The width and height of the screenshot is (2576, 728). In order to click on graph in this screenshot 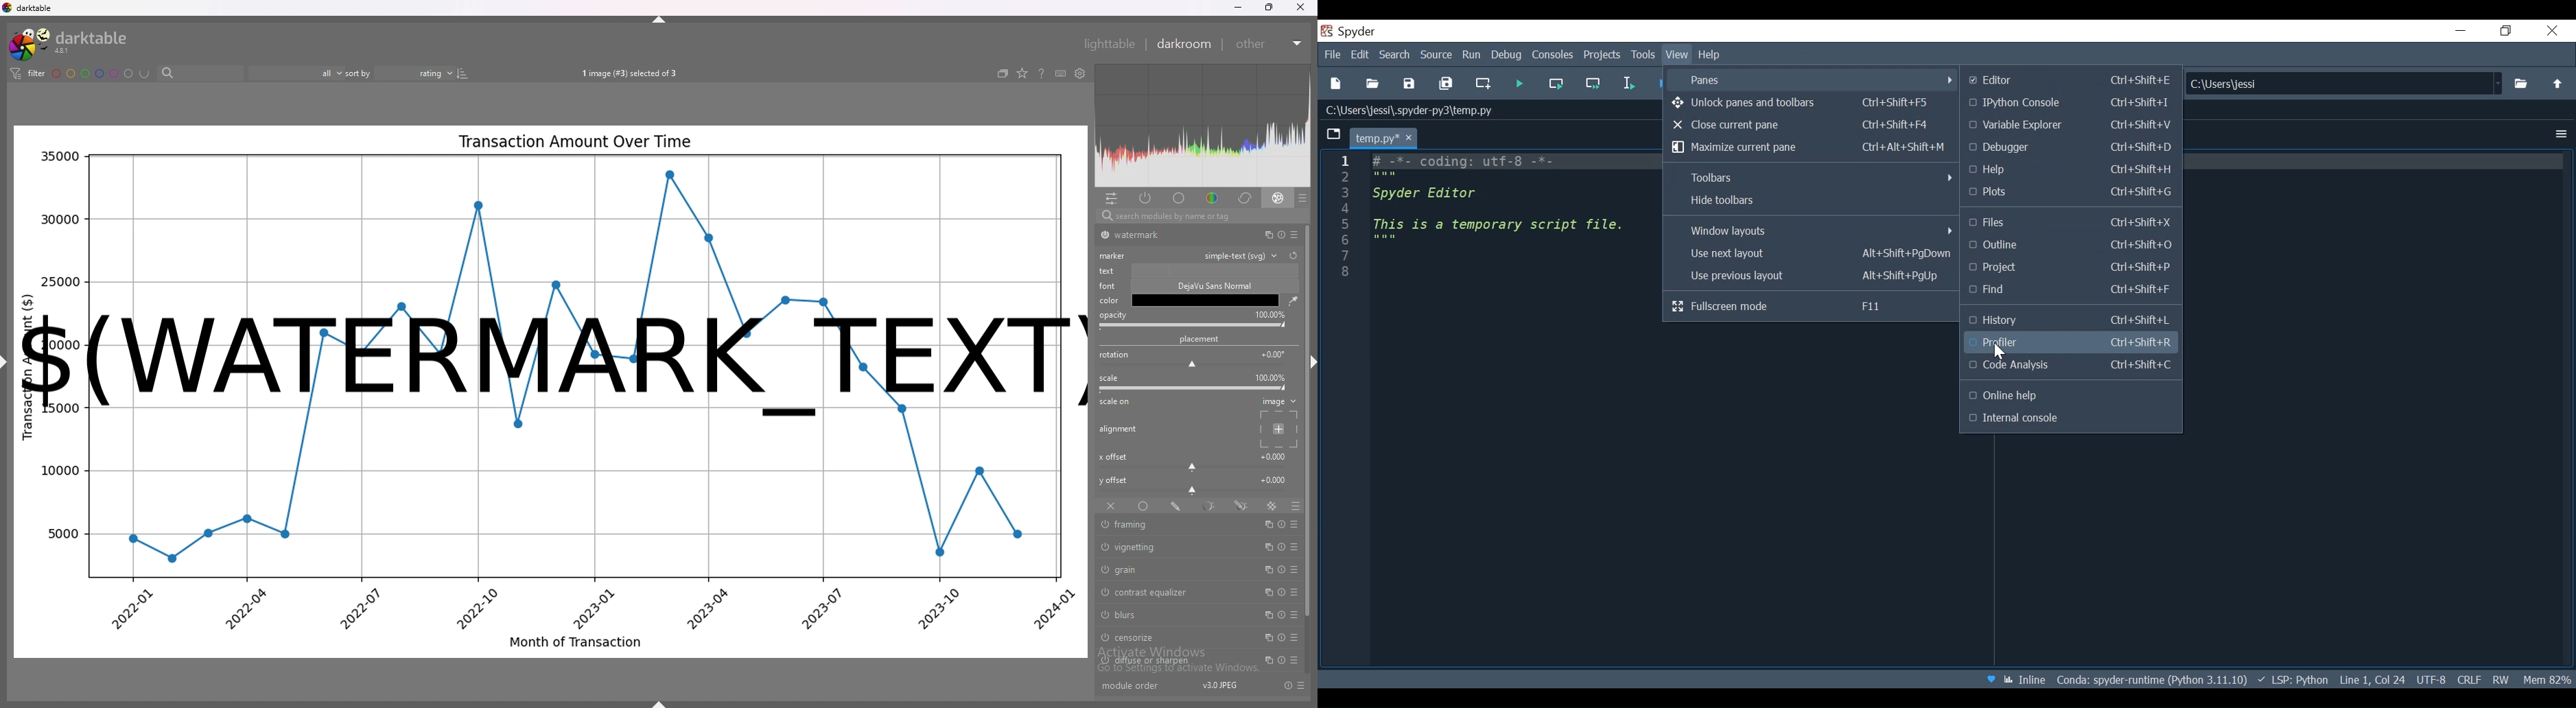, I will do `click(550, 534)`.